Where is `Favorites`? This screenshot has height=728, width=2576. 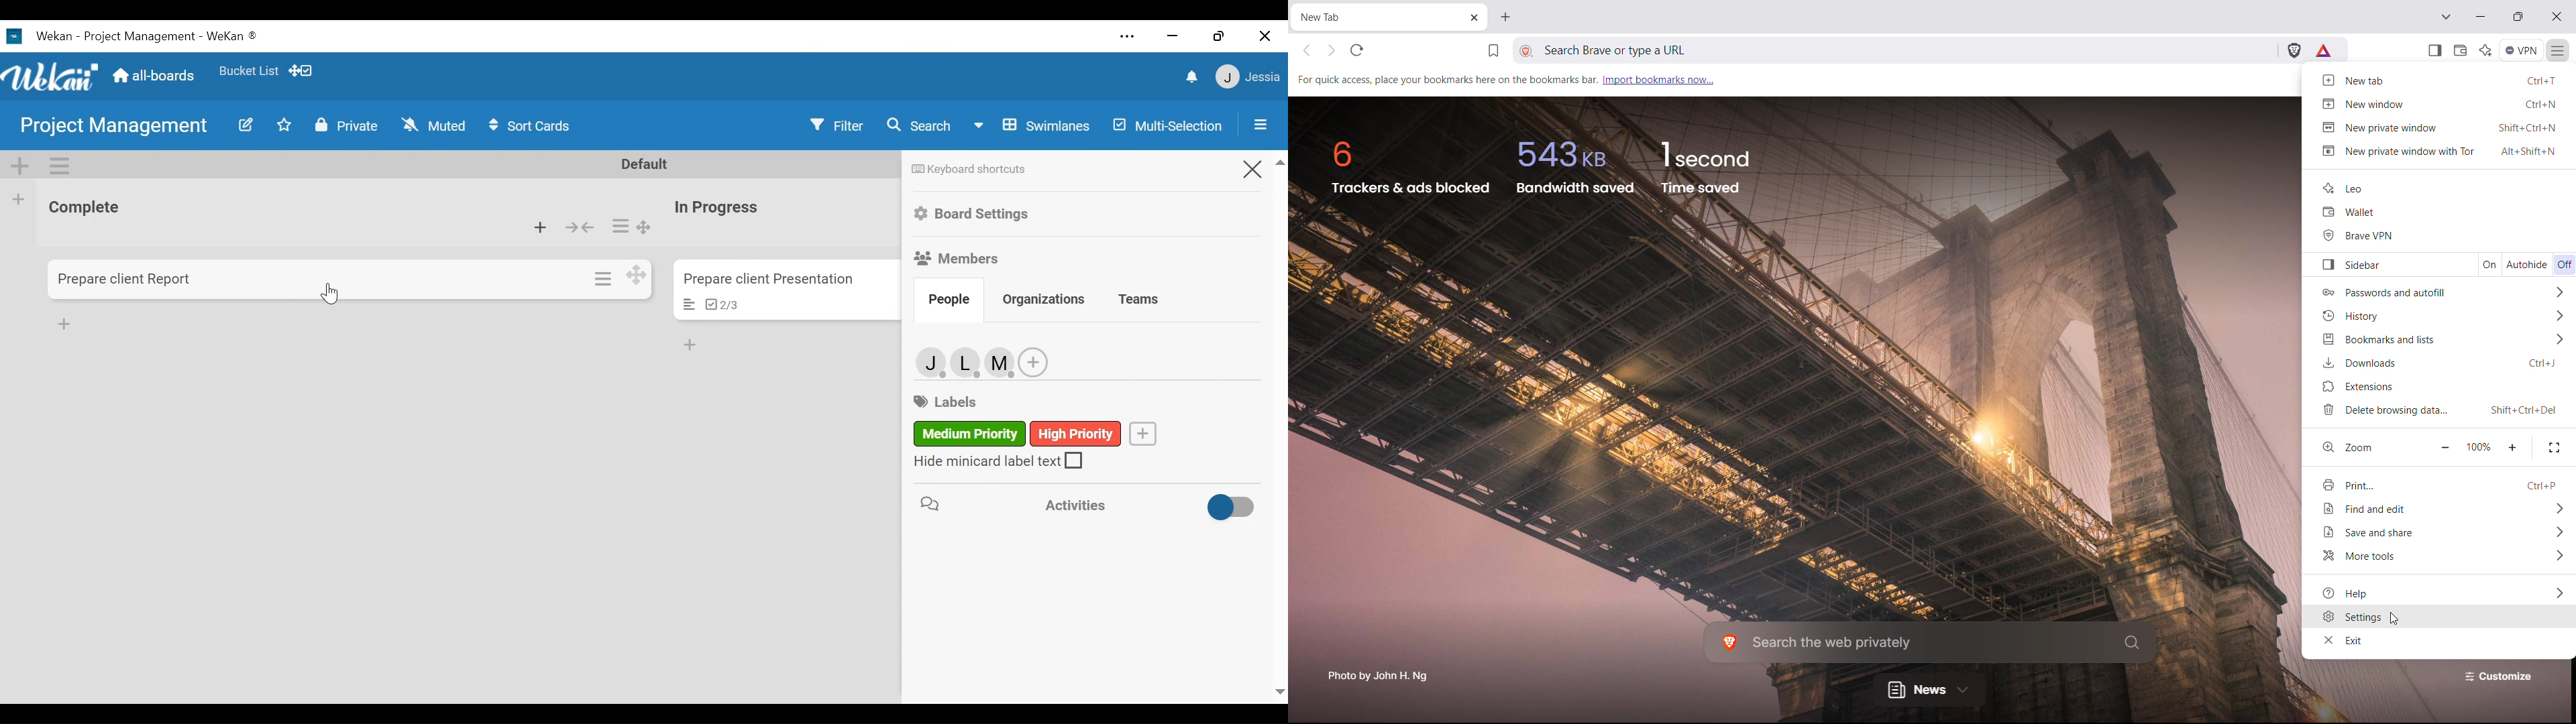
Favorites is located at coordinates (250, 71).